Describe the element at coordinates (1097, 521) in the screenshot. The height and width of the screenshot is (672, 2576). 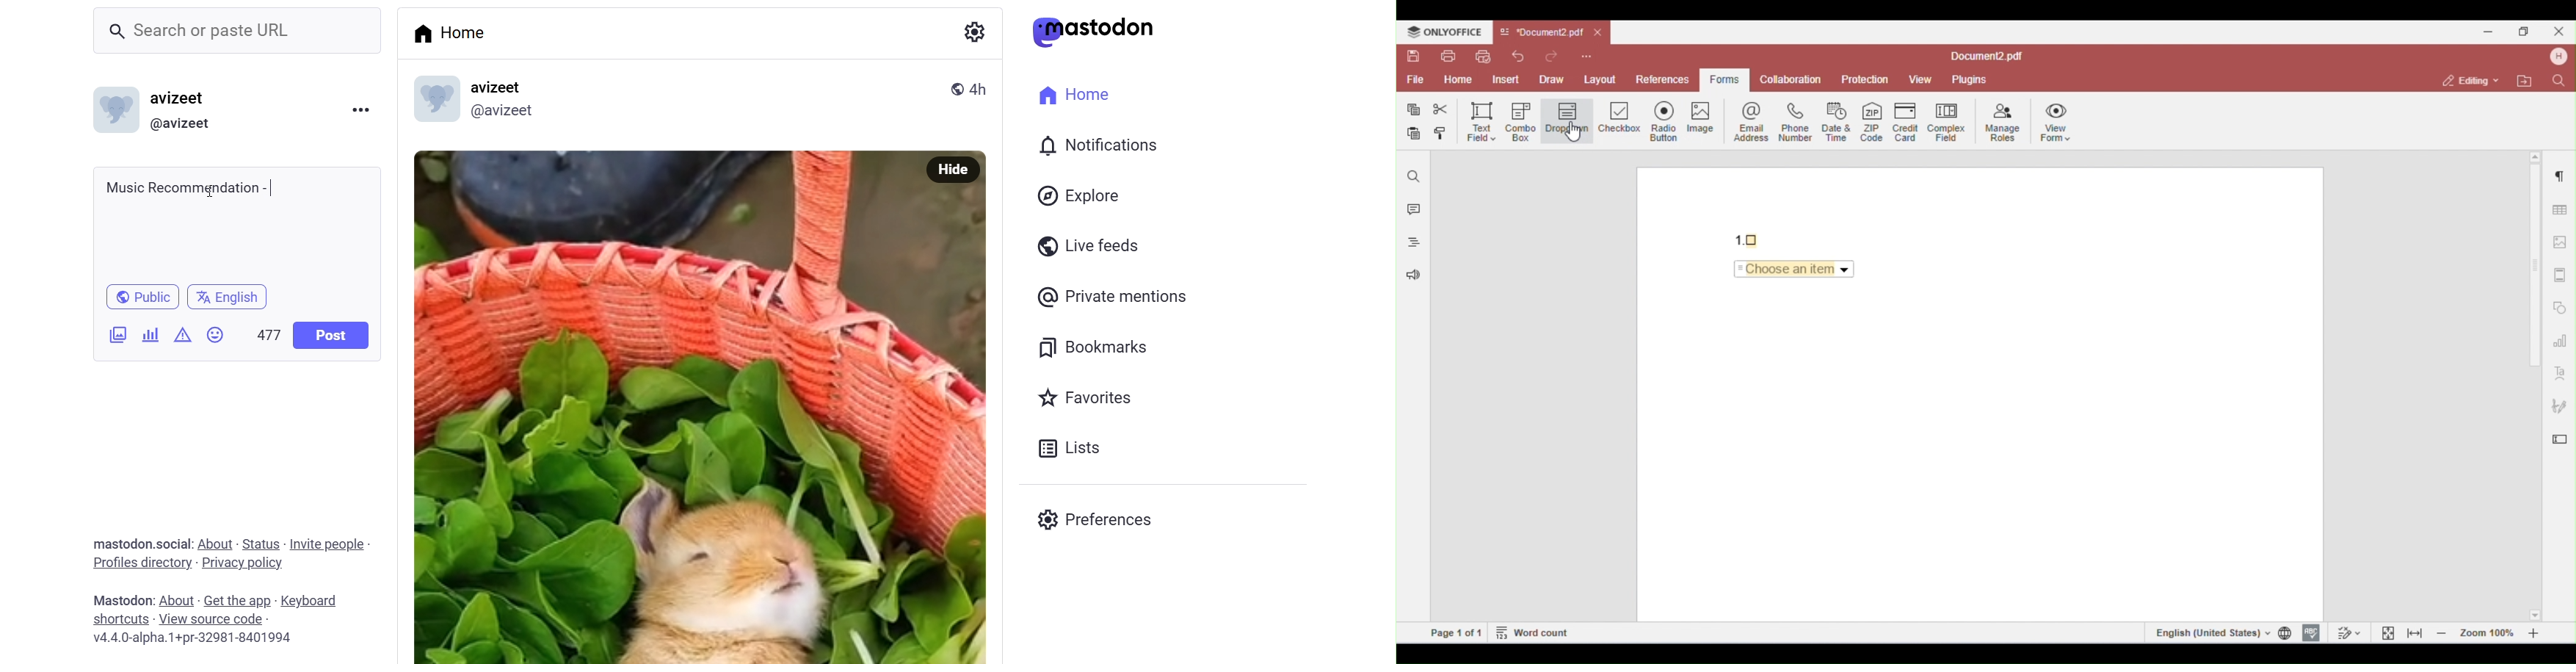
I see `Preferenes` at that location.